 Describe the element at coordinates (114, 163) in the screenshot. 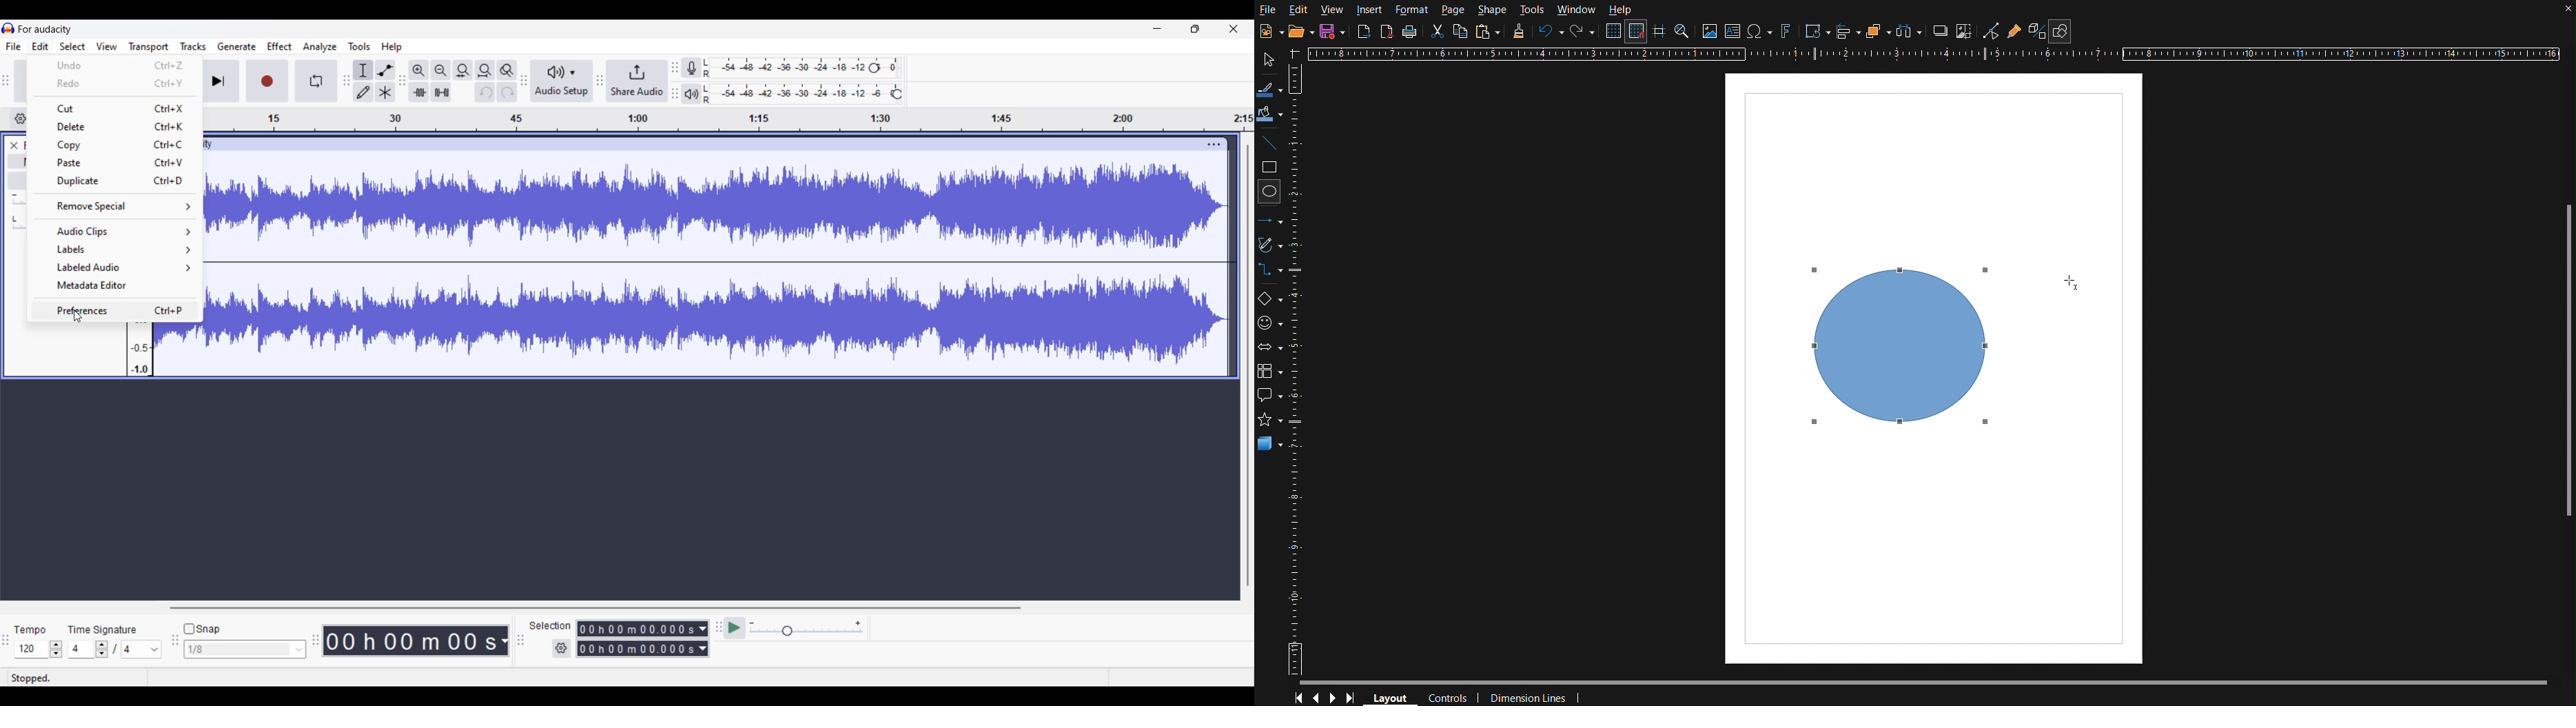

I see `Paste` at that location.